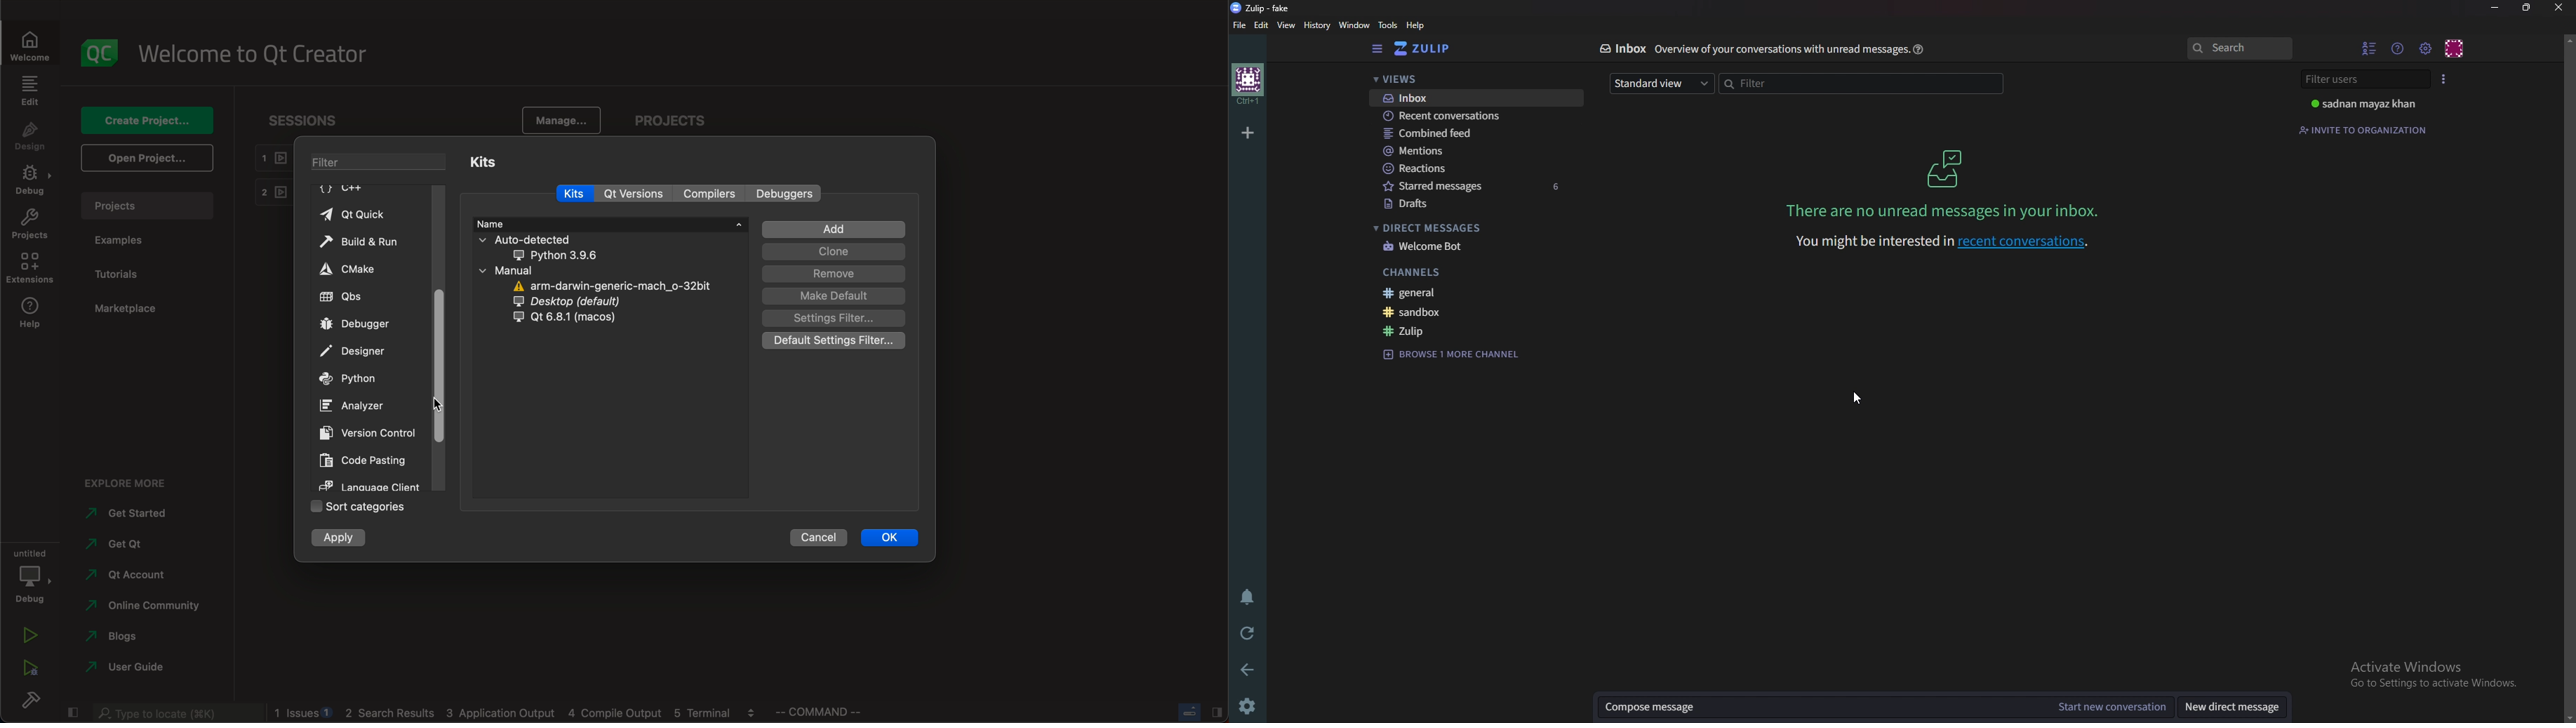 Image resolution: width=2576 pixels, height=728 pixels. Describe the element at coordinates (1861, 399) in the screenshot. I see `Cursor` at that location.